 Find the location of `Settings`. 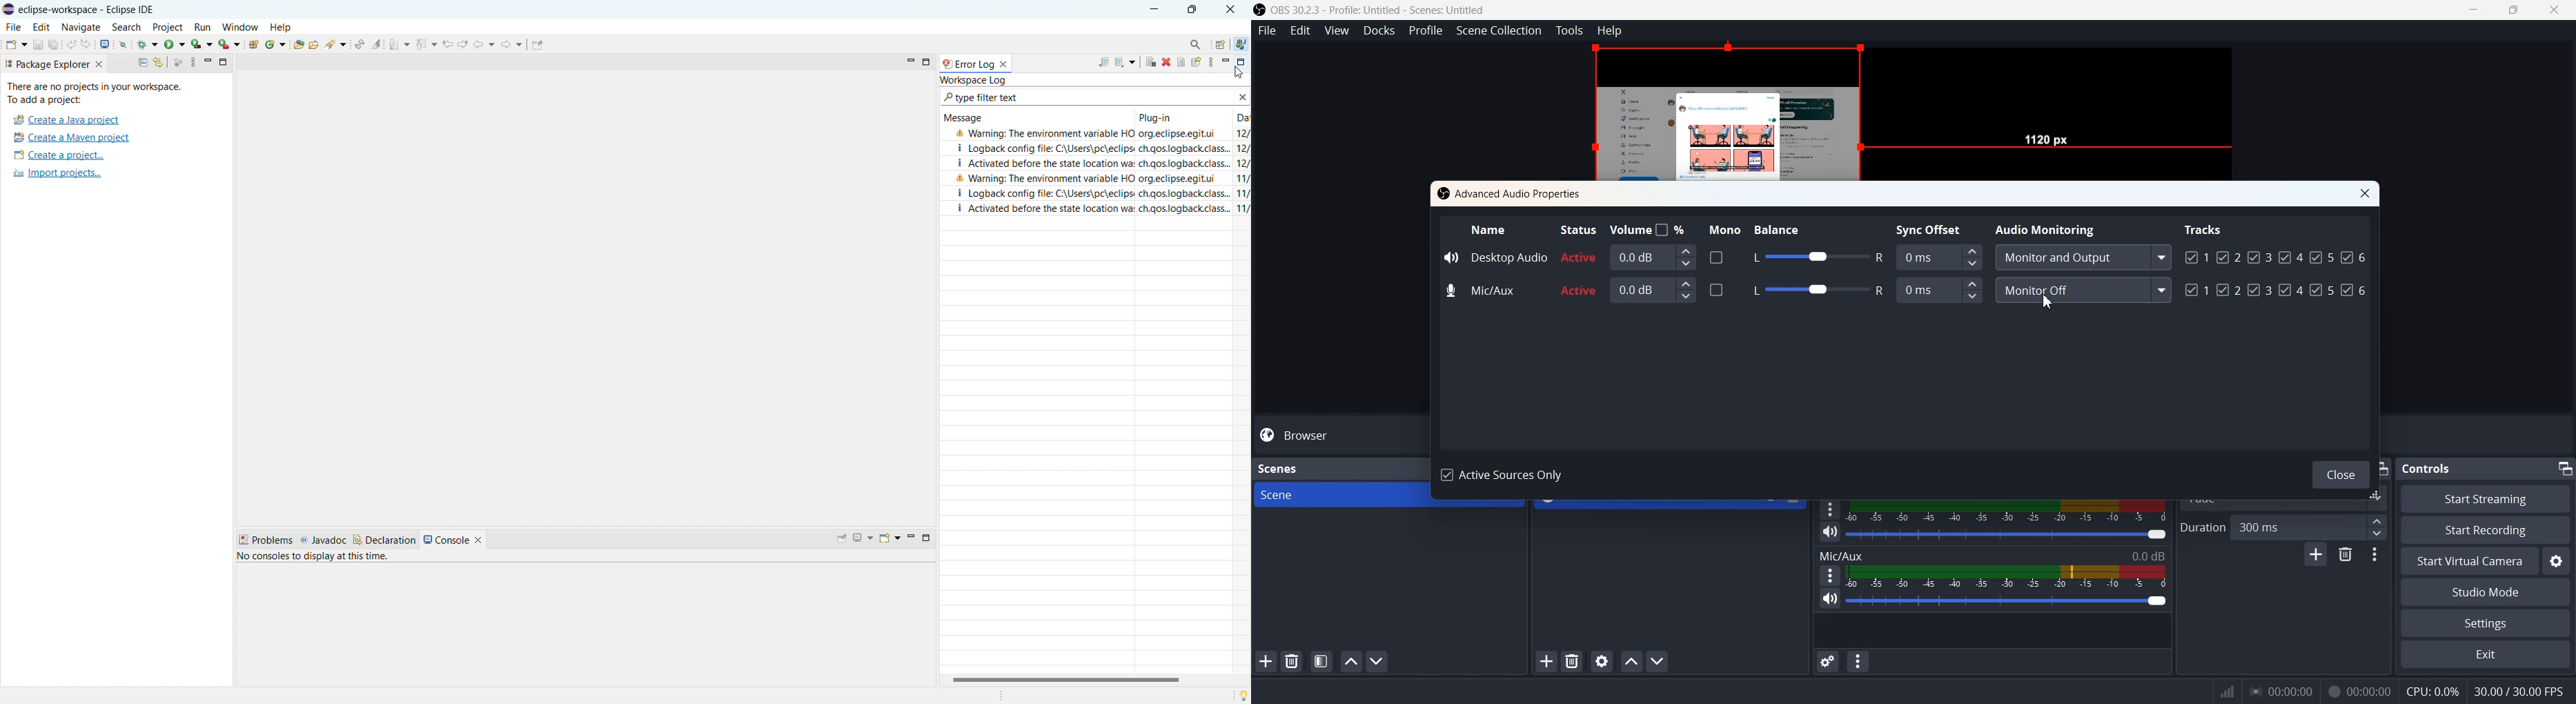

Settings is located at coordinates (2484, 624).